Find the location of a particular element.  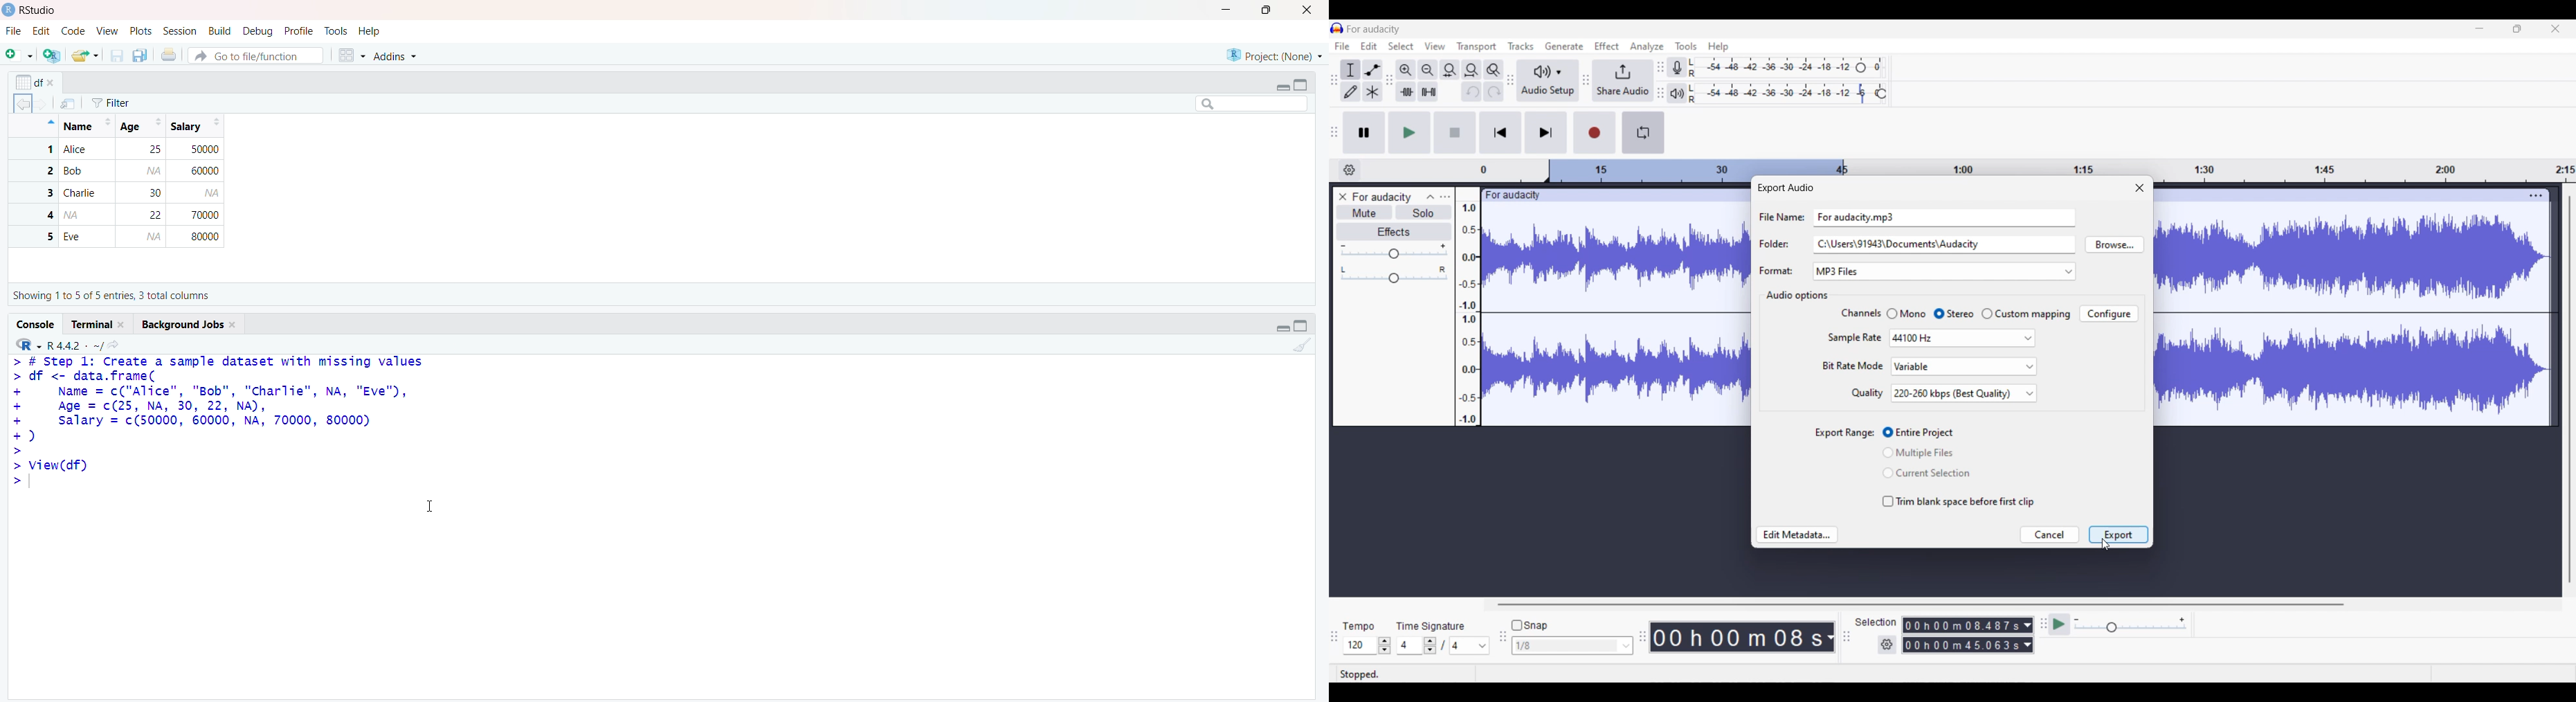

Minimize is located at coordinates (1285, 328).